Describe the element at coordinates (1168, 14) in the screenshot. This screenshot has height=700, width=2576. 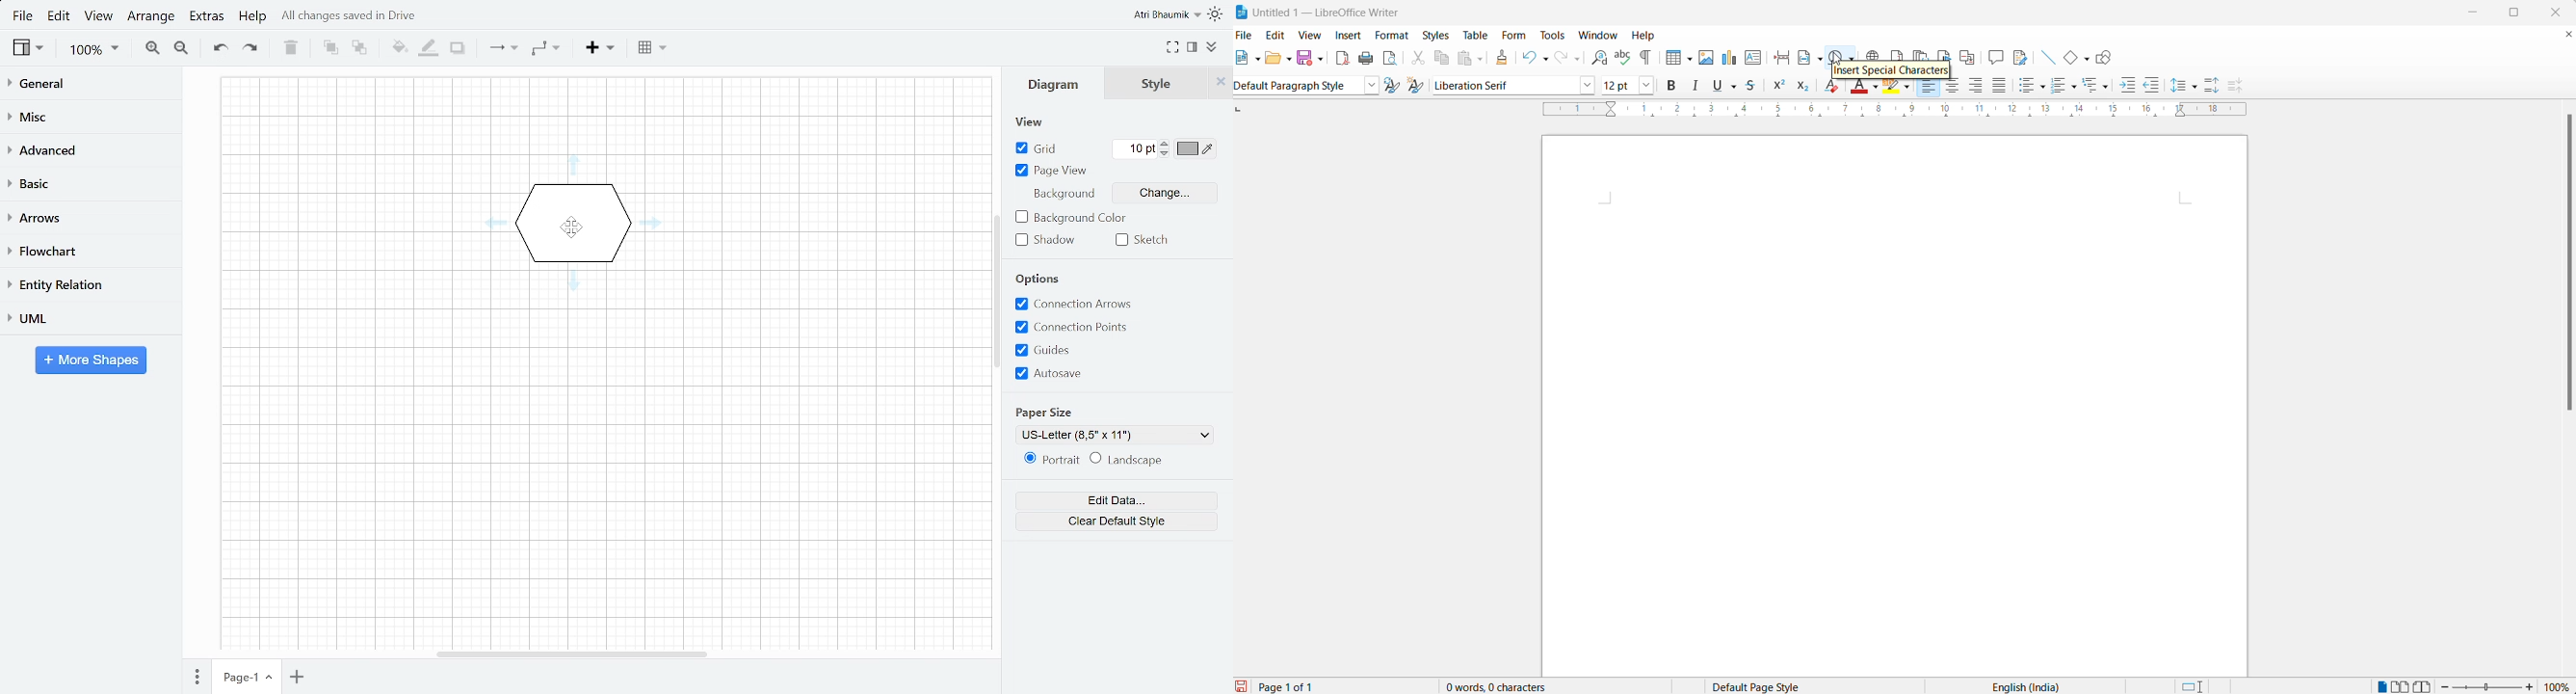
I see `Atri Bhaumik` at that location.